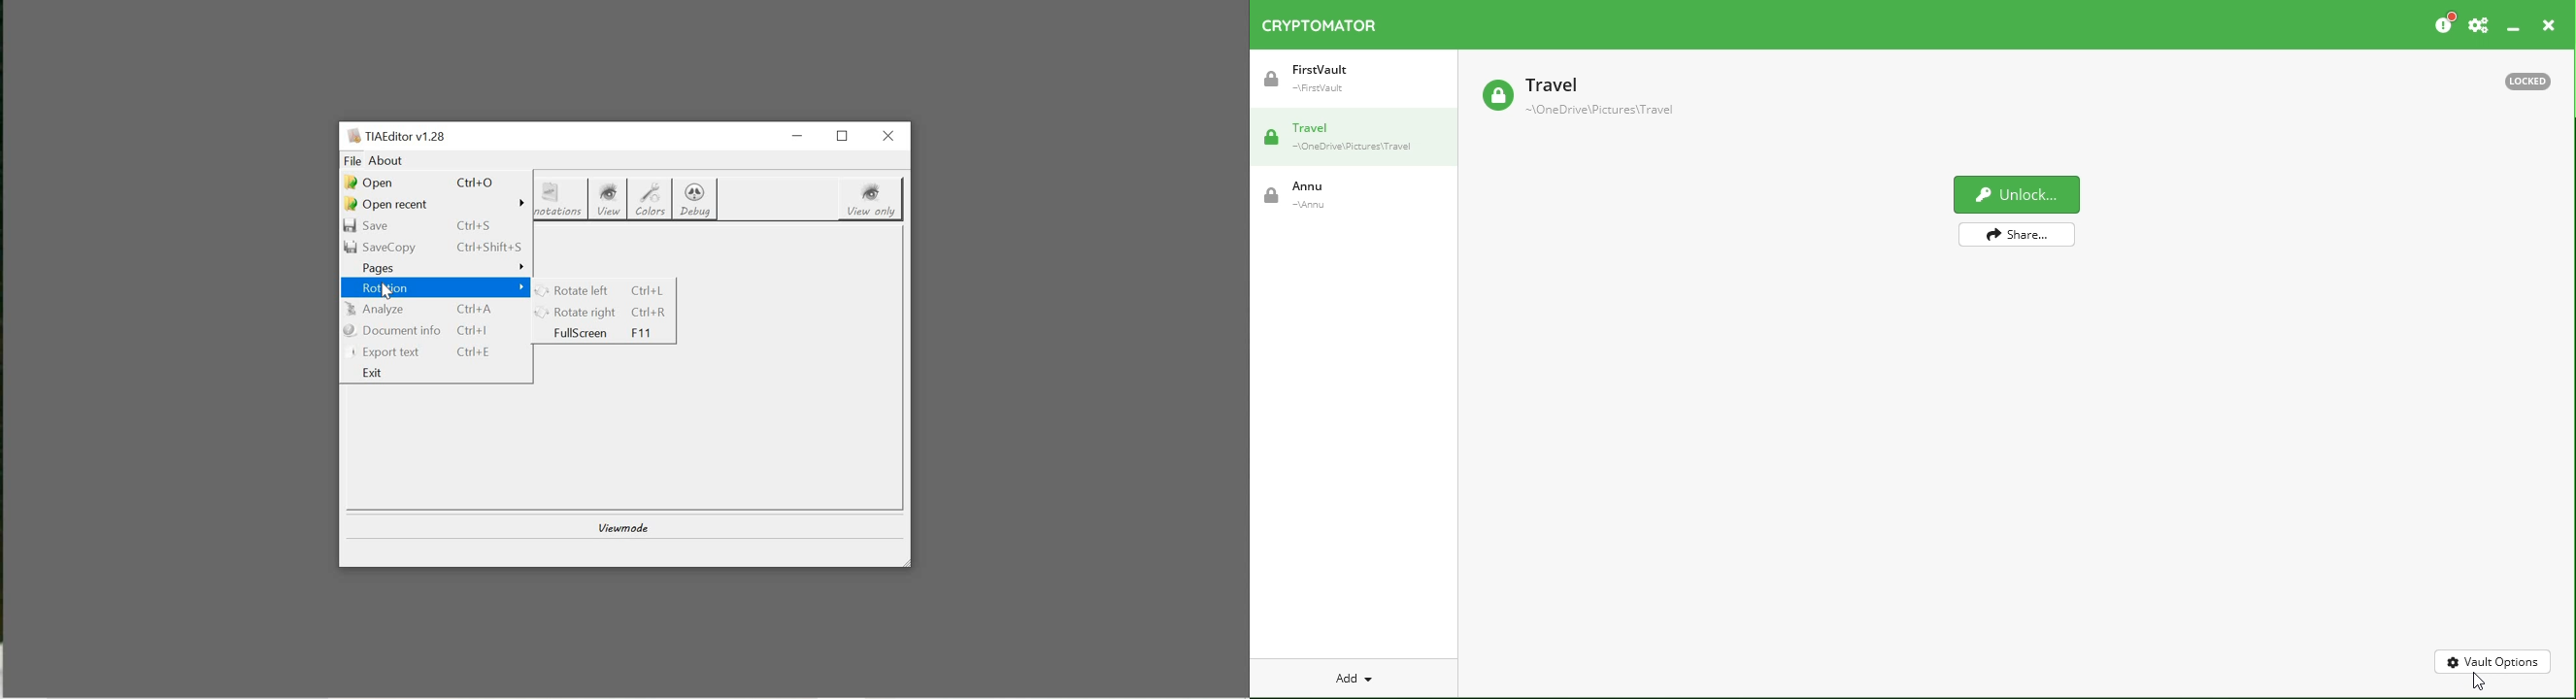 Image resolution: width=2576 pixels, height=700 pixels. What do you see at coordinates (437, 330) in the screenshot?
I see `document info` at bounding box center [437, 330].